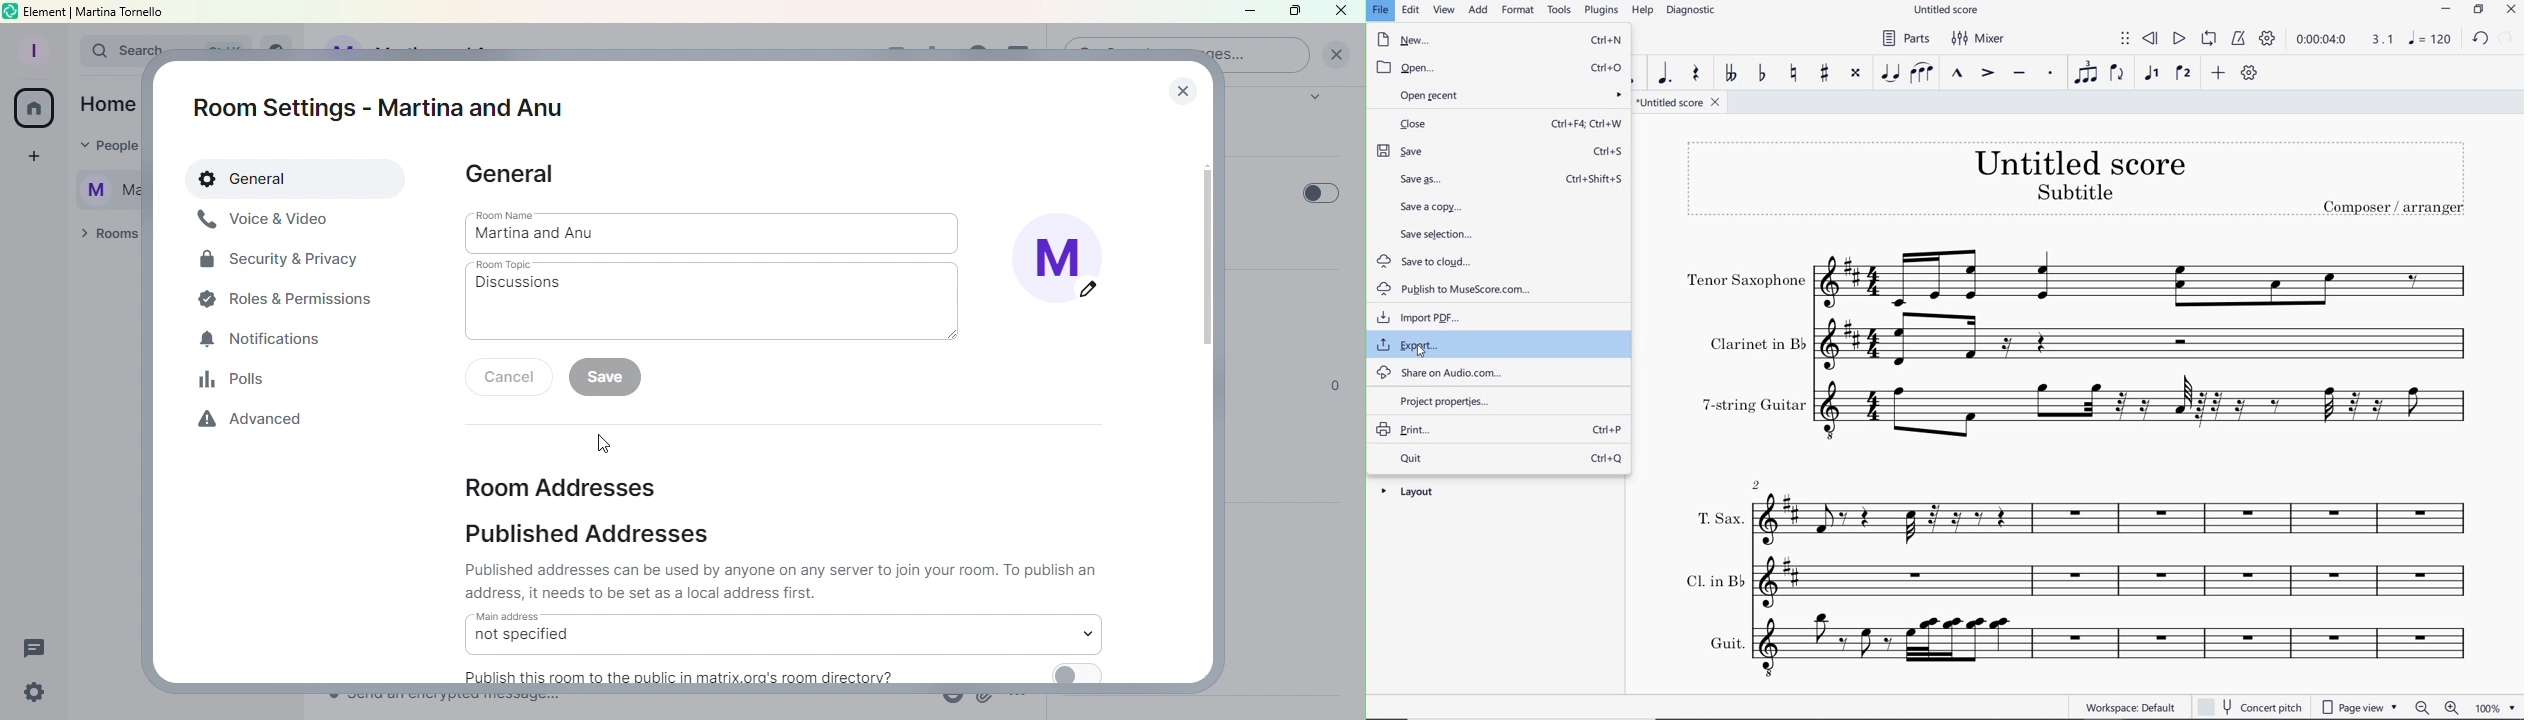 This screenshot has width=2548, height=728. What do you see at coordinates (1691, 11) in the screenshot?
I see `DIAGNOSTIC` at bounding box center [1691, 11].